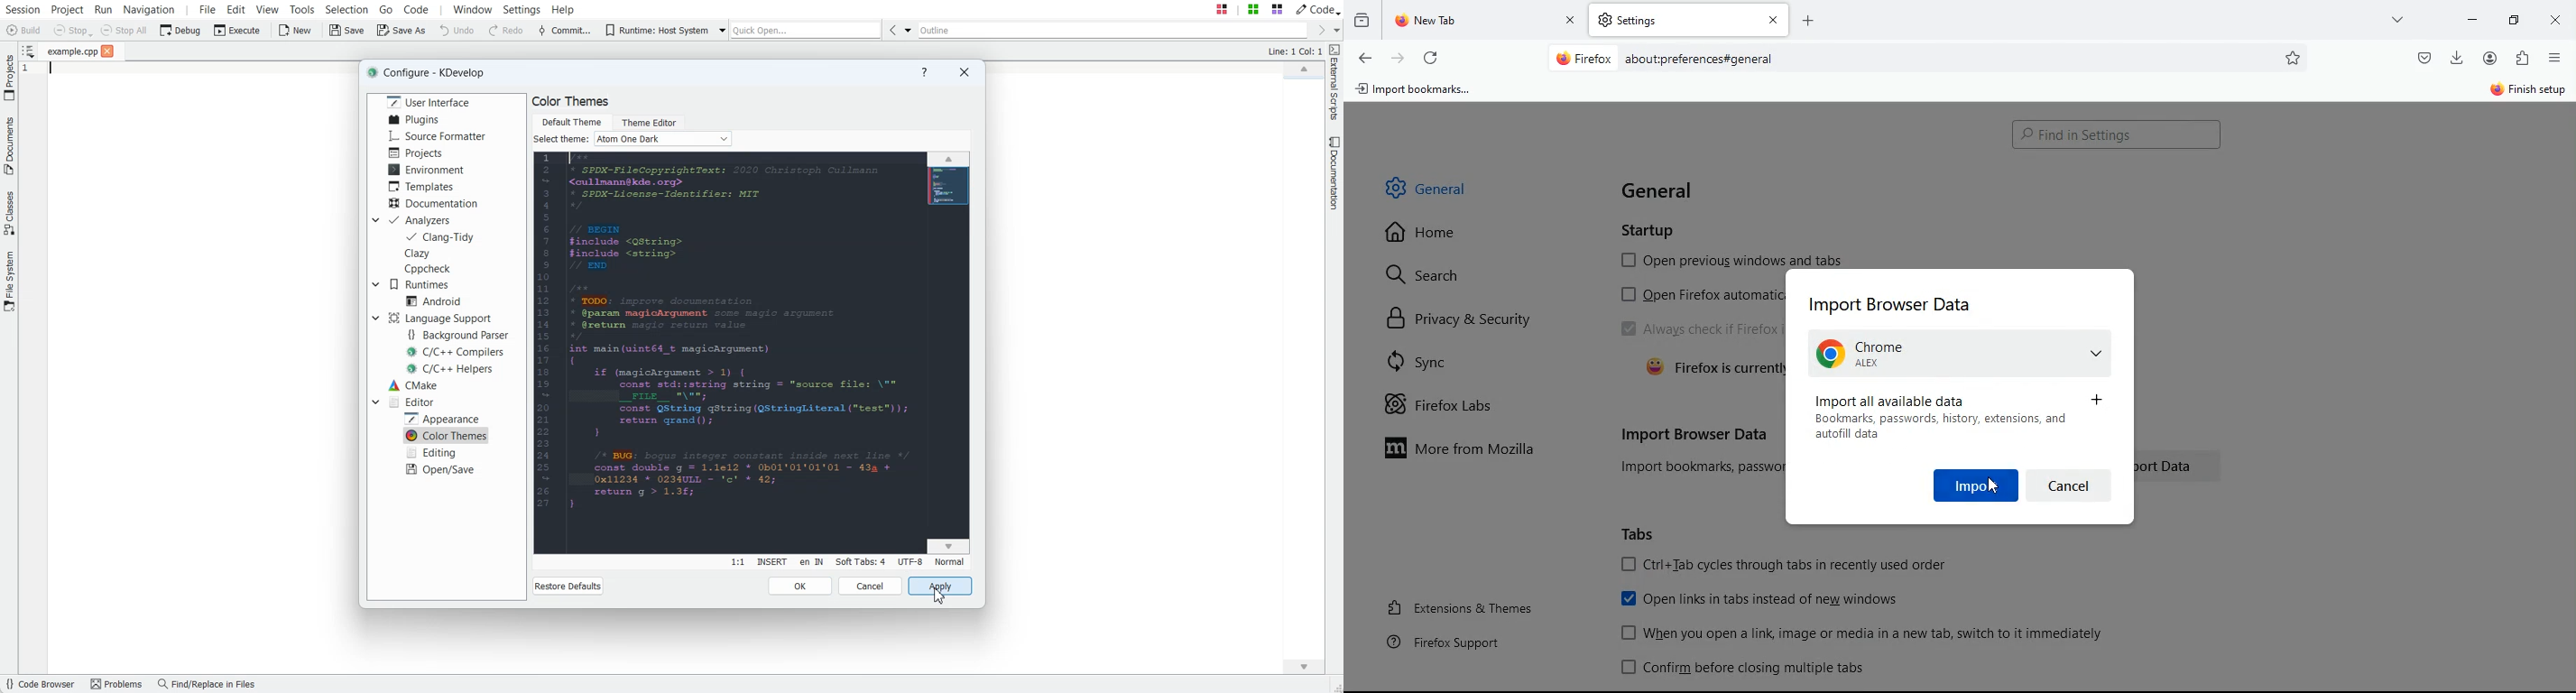 This screenshot has height=700, width=2576. I want to click on refresh, so click(1433, 60).